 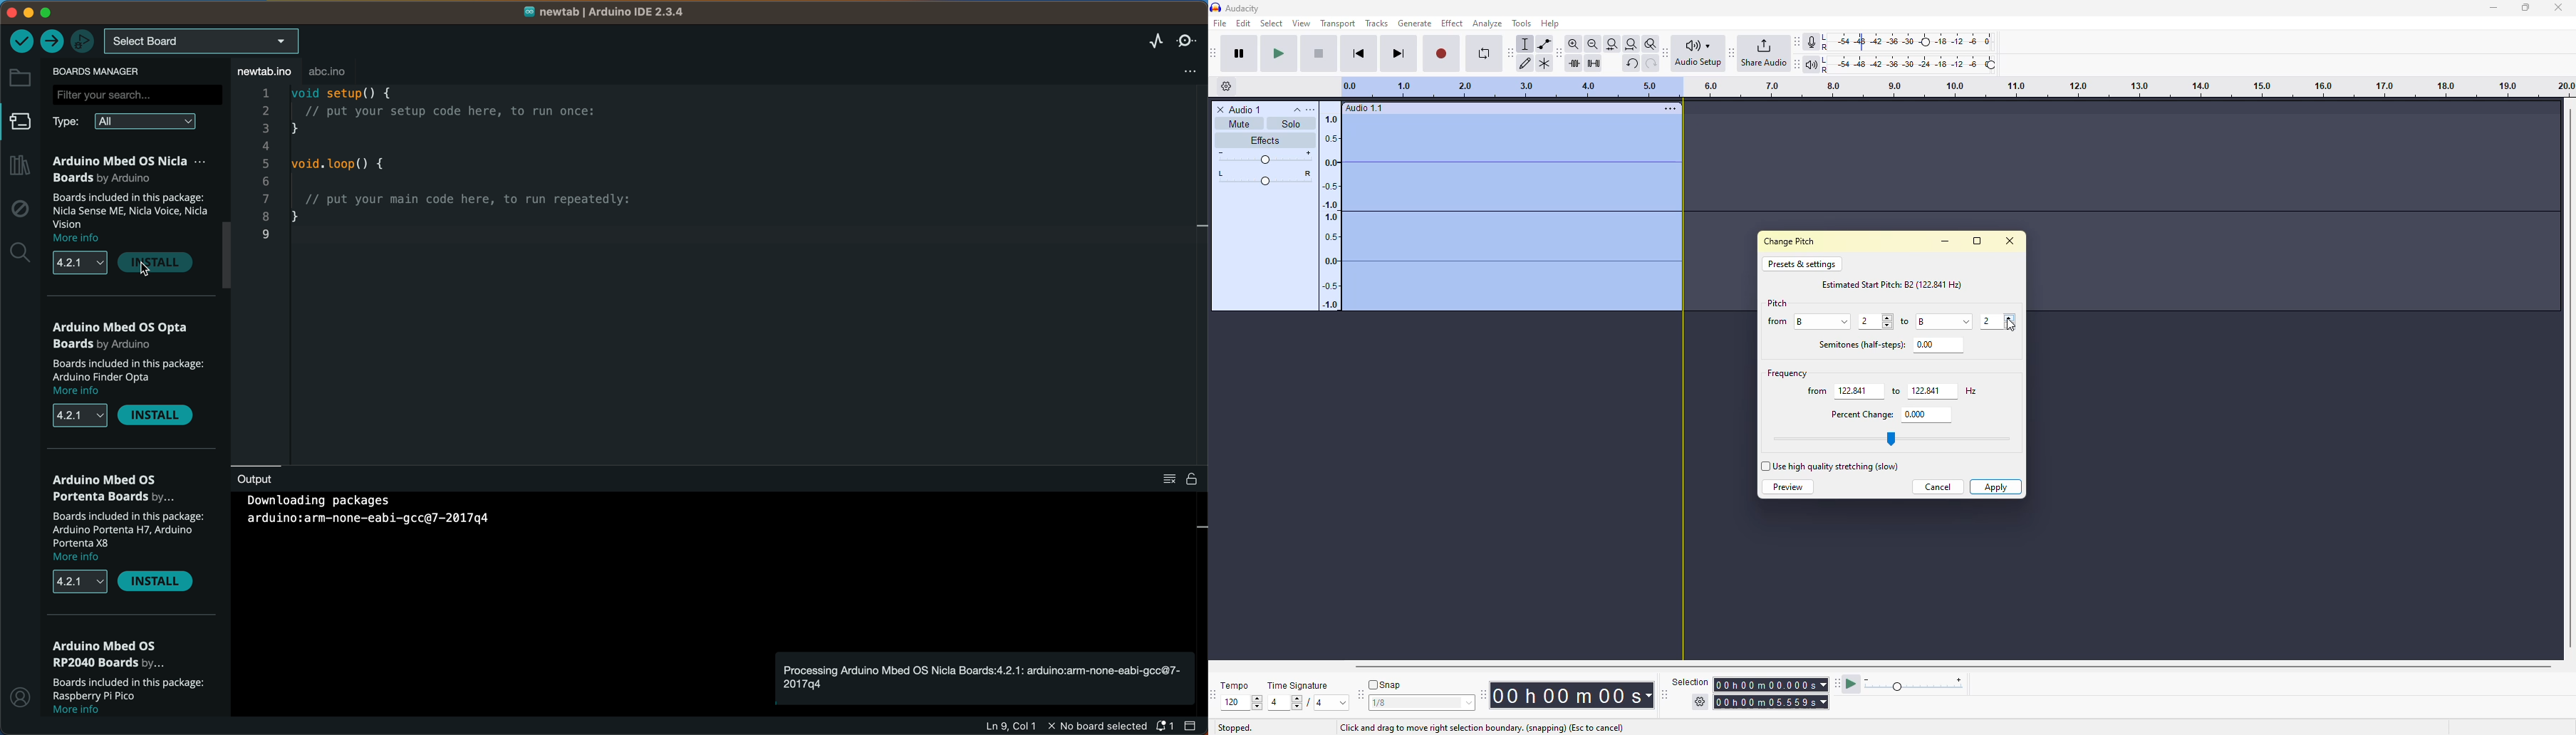 What do you see at coordinates (1976, 241) in the screenshot?
I see `maximize` at bounding box center [1976, 241].